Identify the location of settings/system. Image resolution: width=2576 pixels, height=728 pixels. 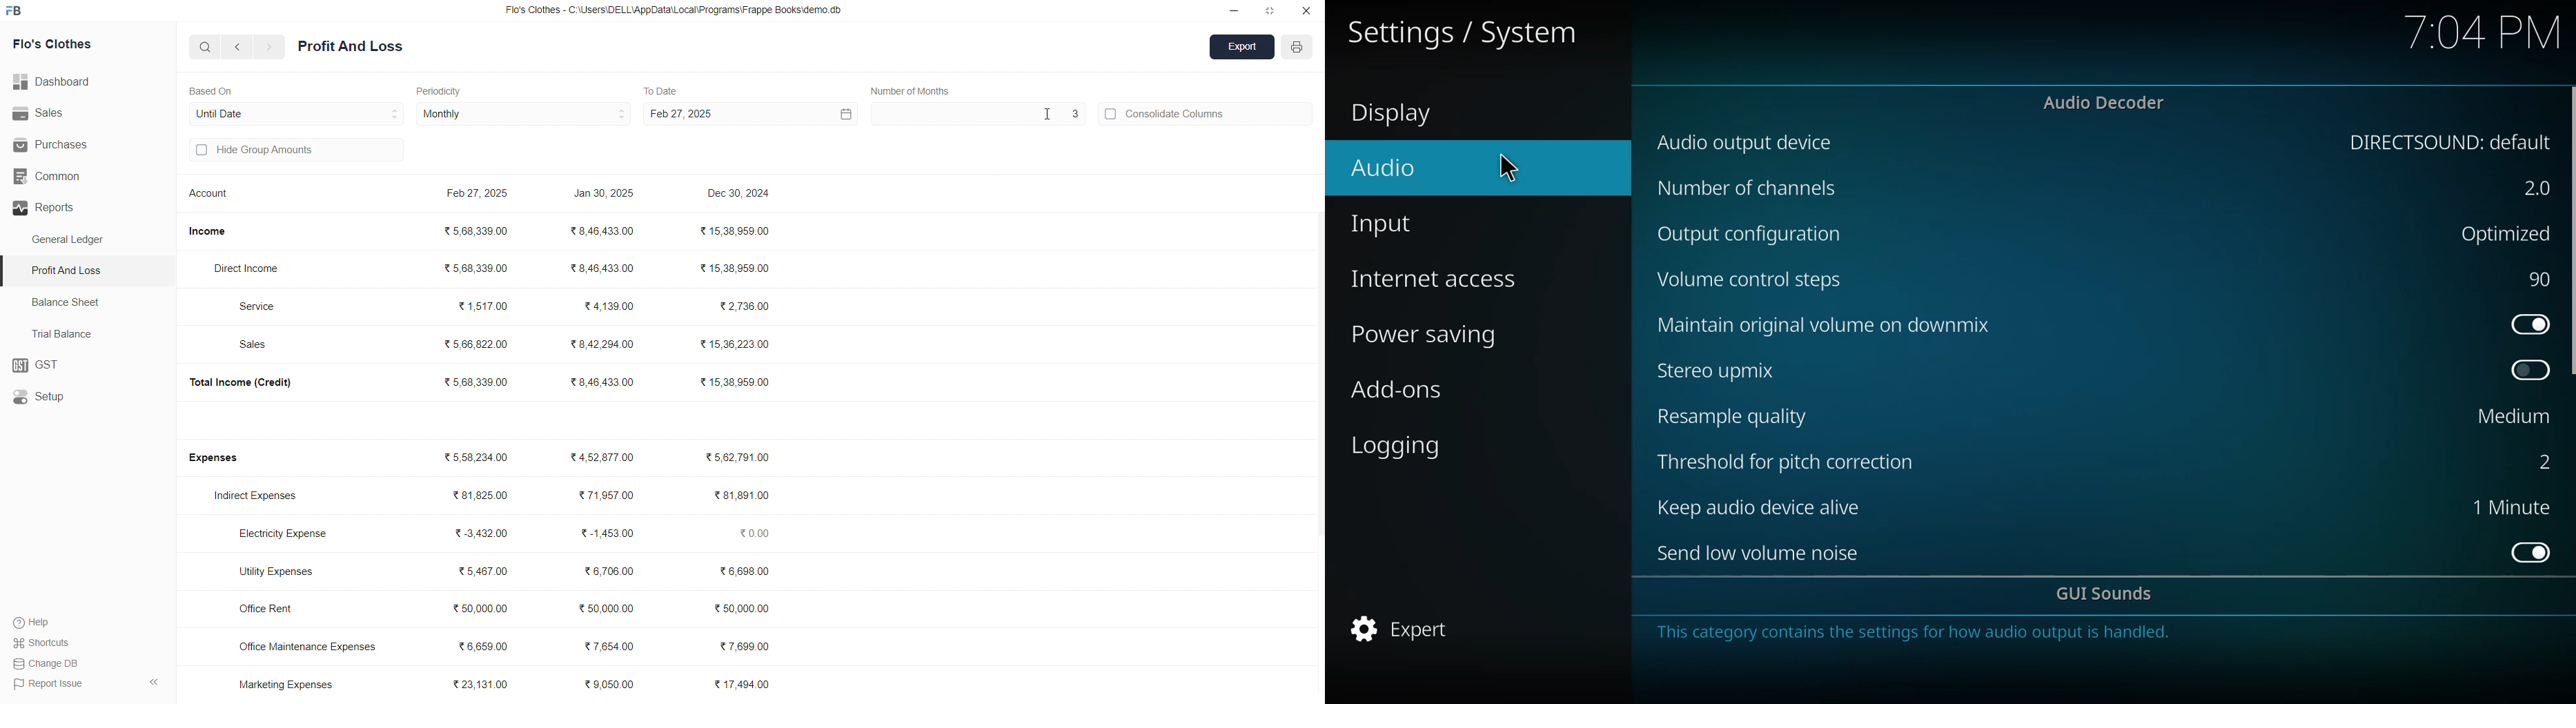
(1459, 34).